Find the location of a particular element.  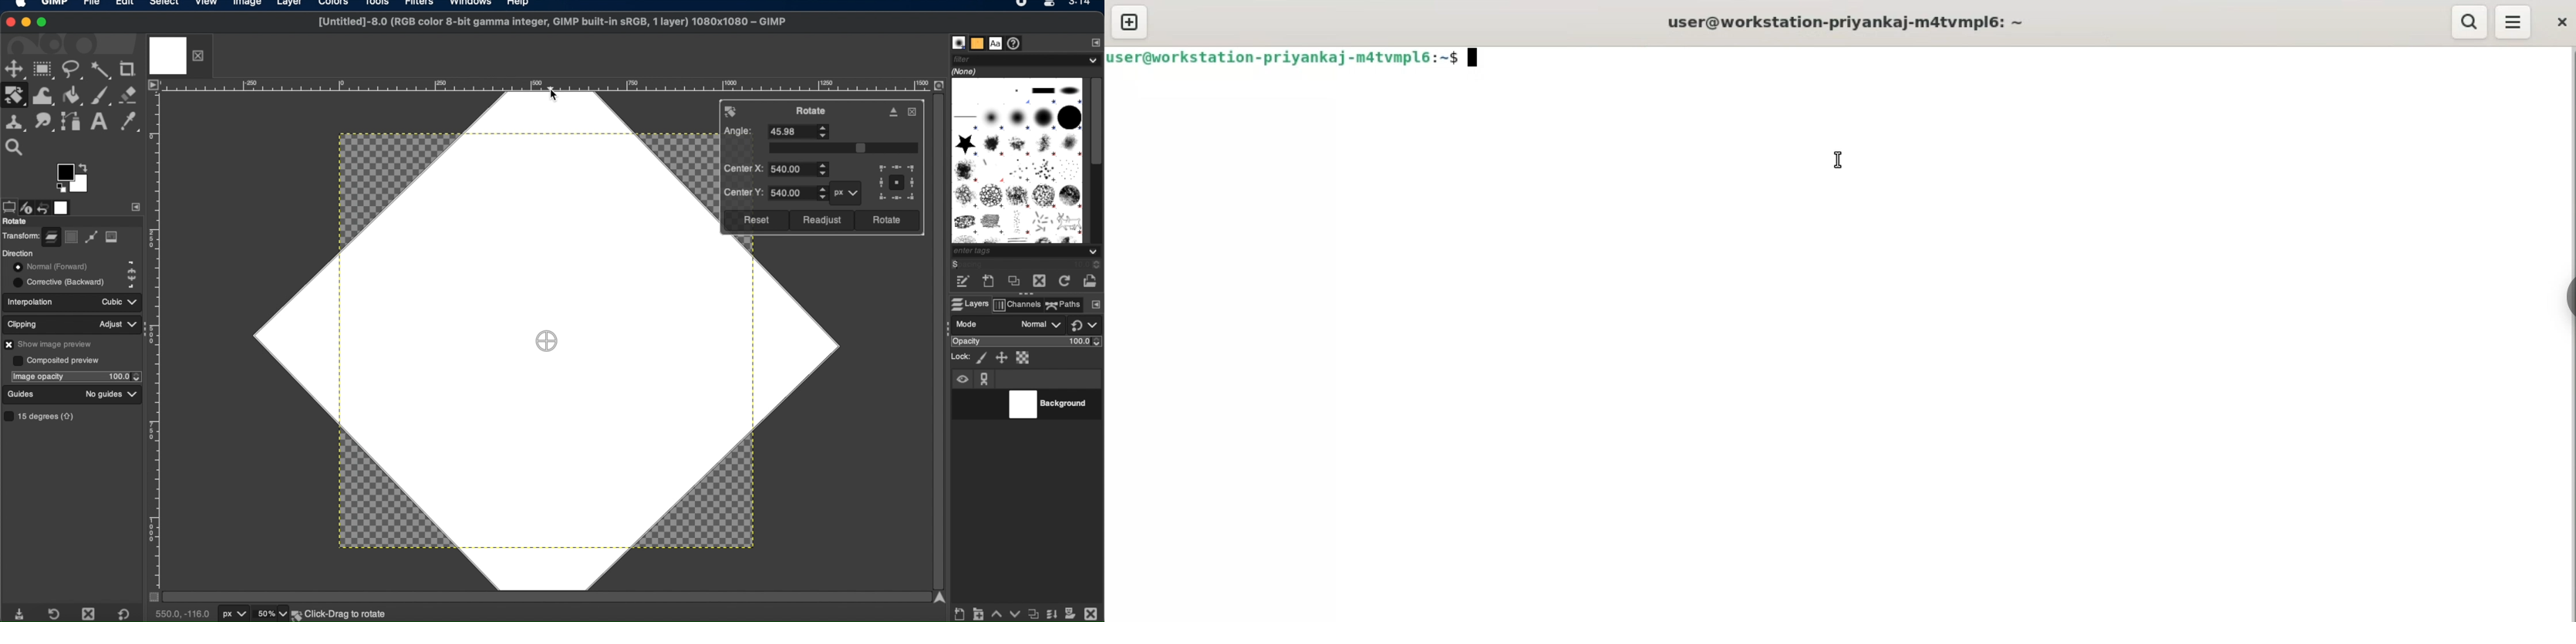

normal forward is located at coordinates (132, 265).